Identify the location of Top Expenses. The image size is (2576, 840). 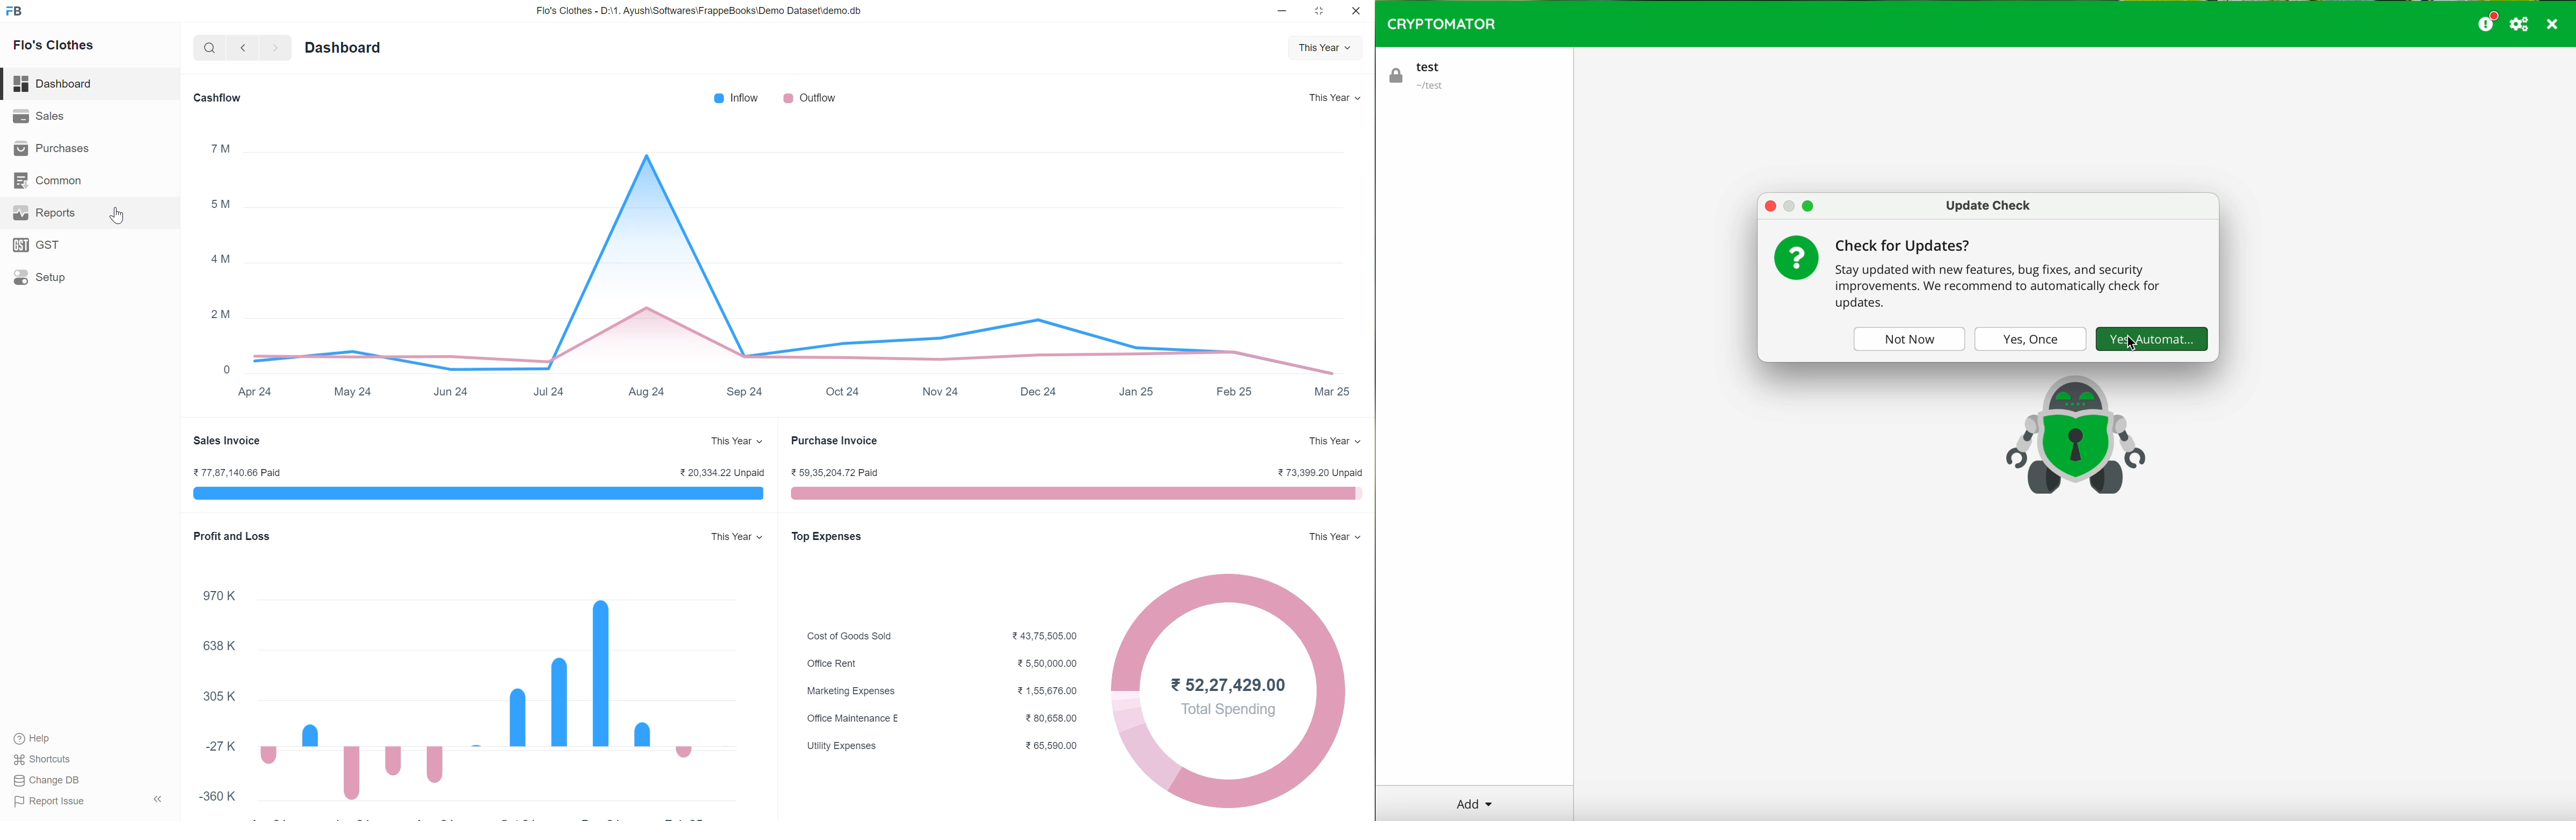
(828, 533).